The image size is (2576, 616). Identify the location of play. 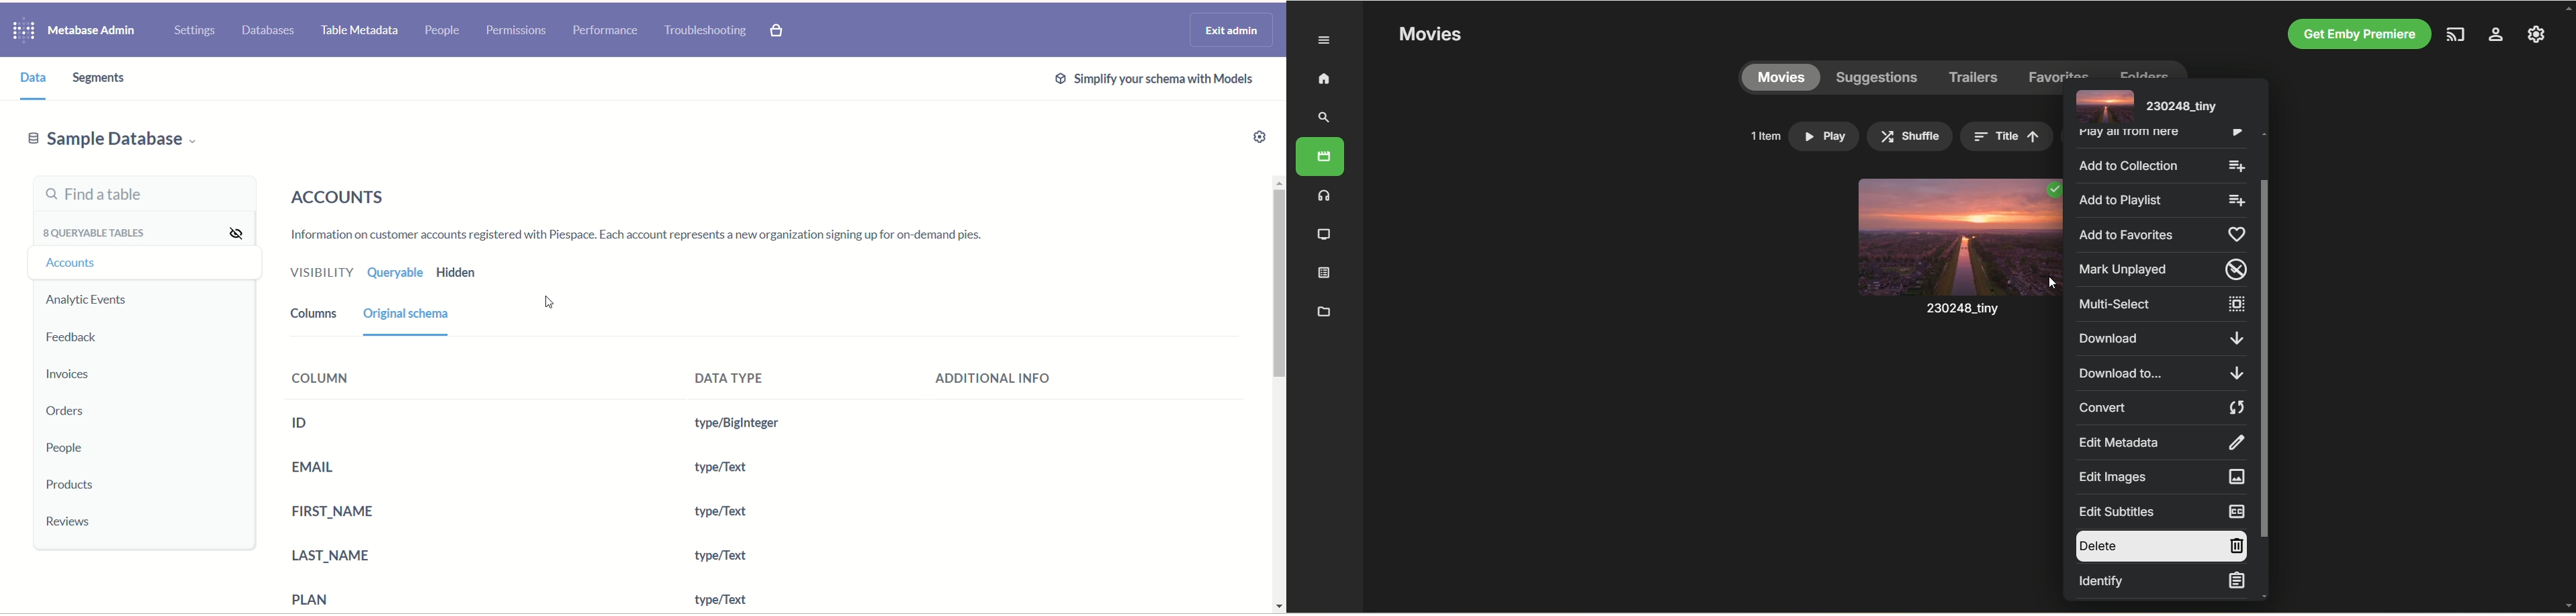
(1824, 136).